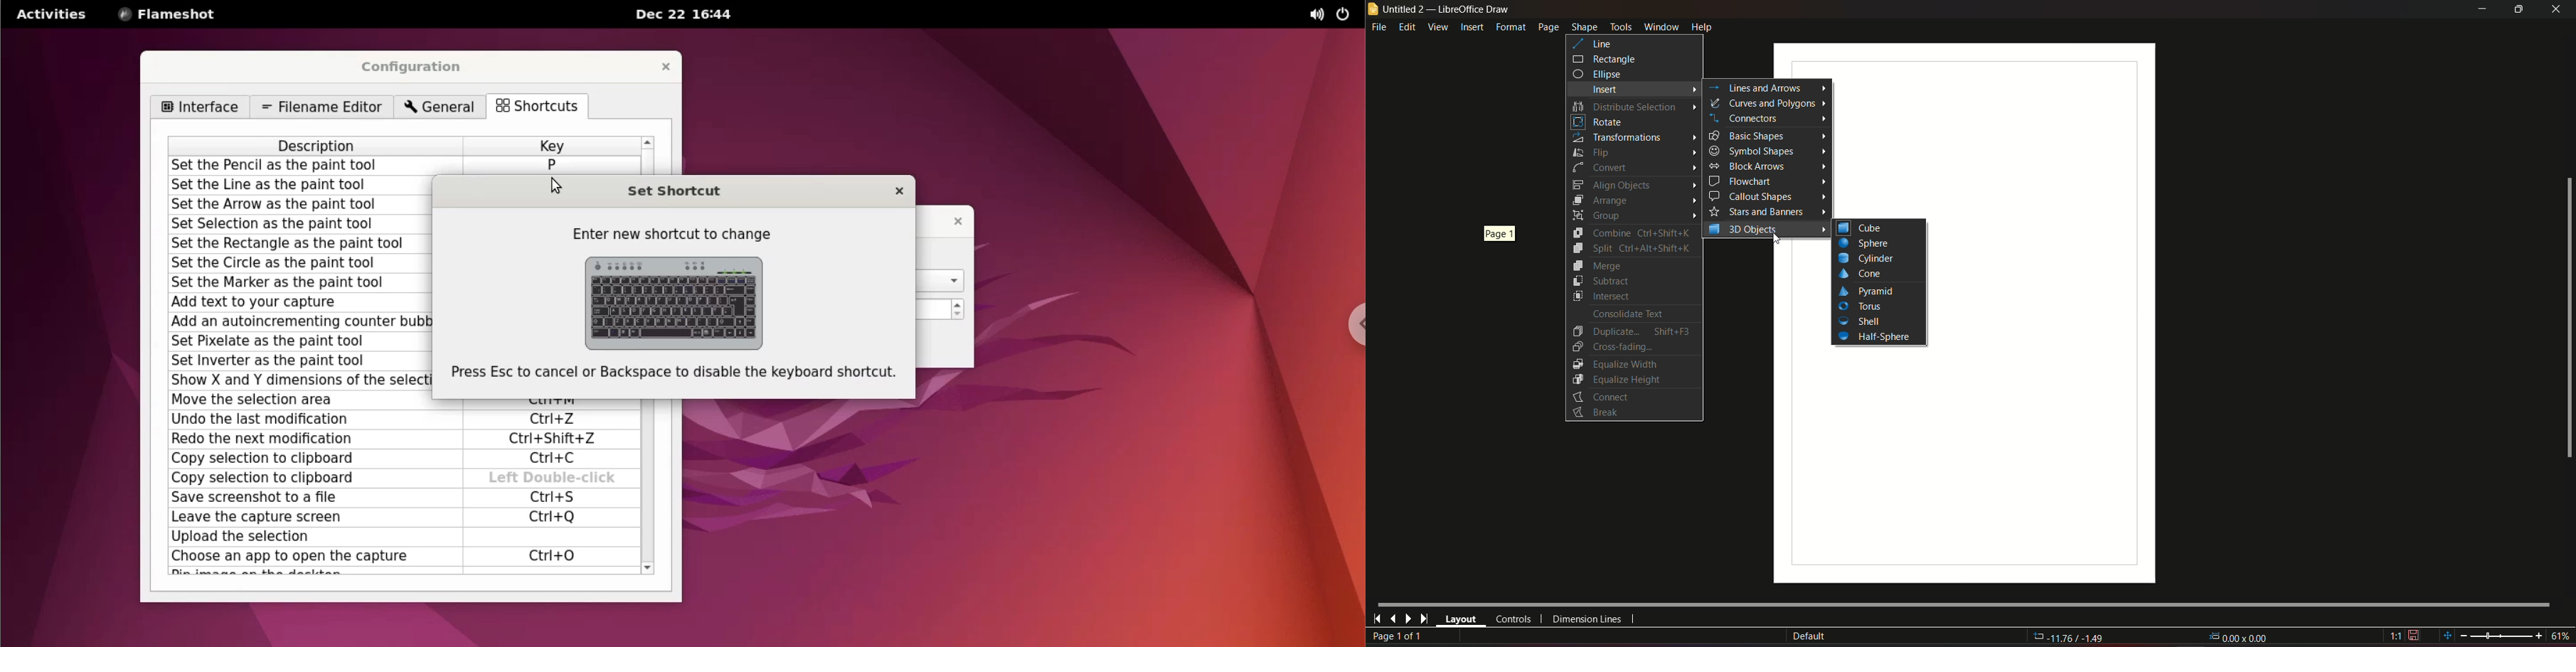 The image size is (2576, 672). I want to click on Arrow, so click(1692, 167).